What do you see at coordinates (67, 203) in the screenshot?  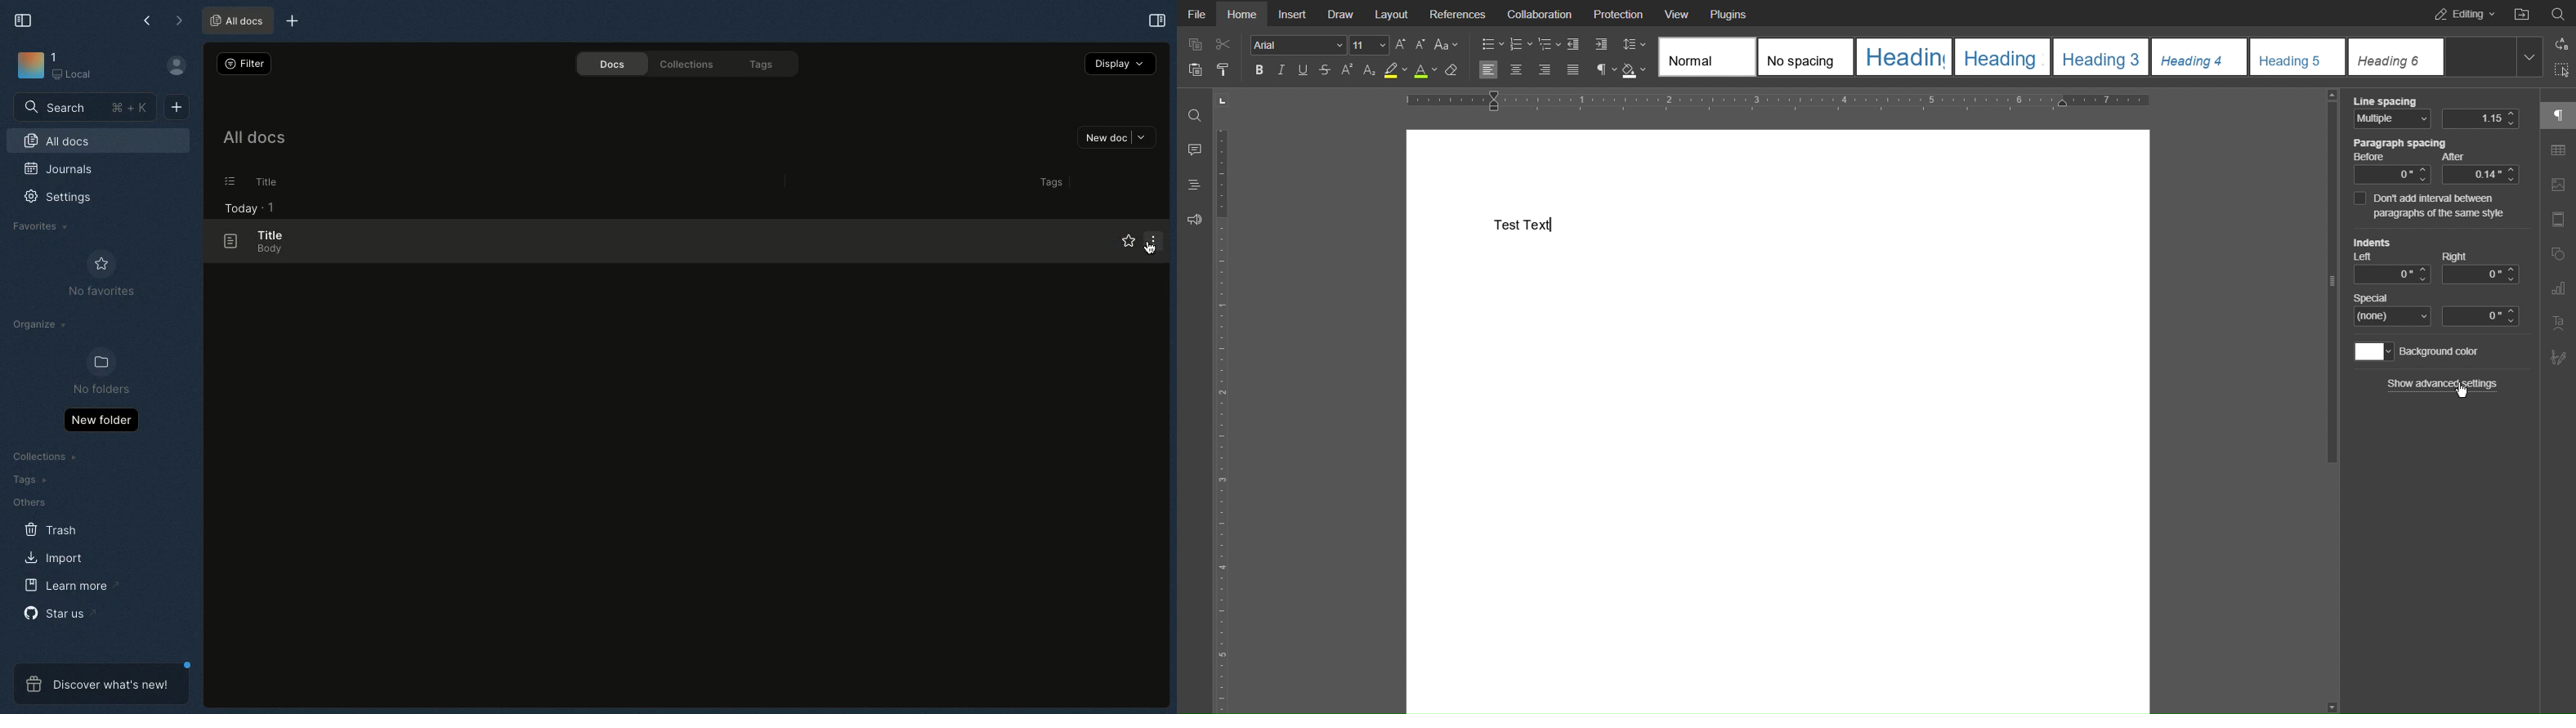 I see `Settings` at bounding box center [67, 203].